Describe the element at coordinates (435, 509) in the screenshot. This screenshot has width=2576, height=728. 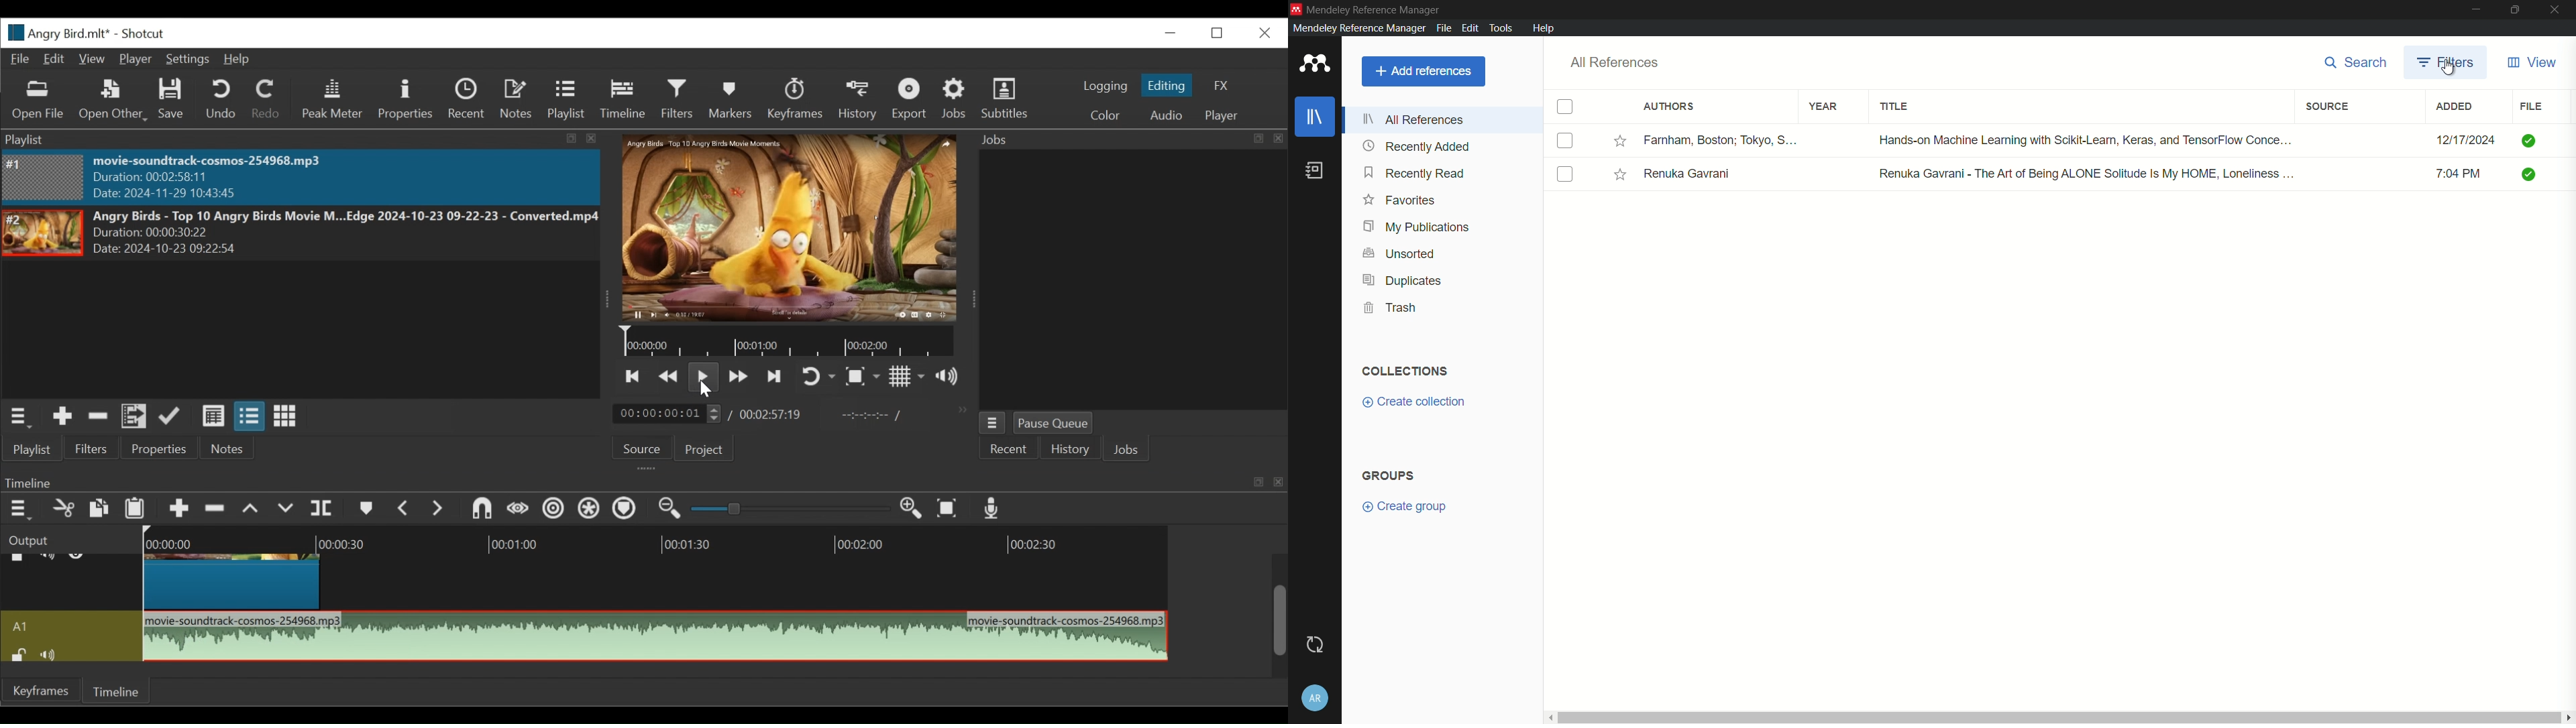
I see `Next Marker` at that location.